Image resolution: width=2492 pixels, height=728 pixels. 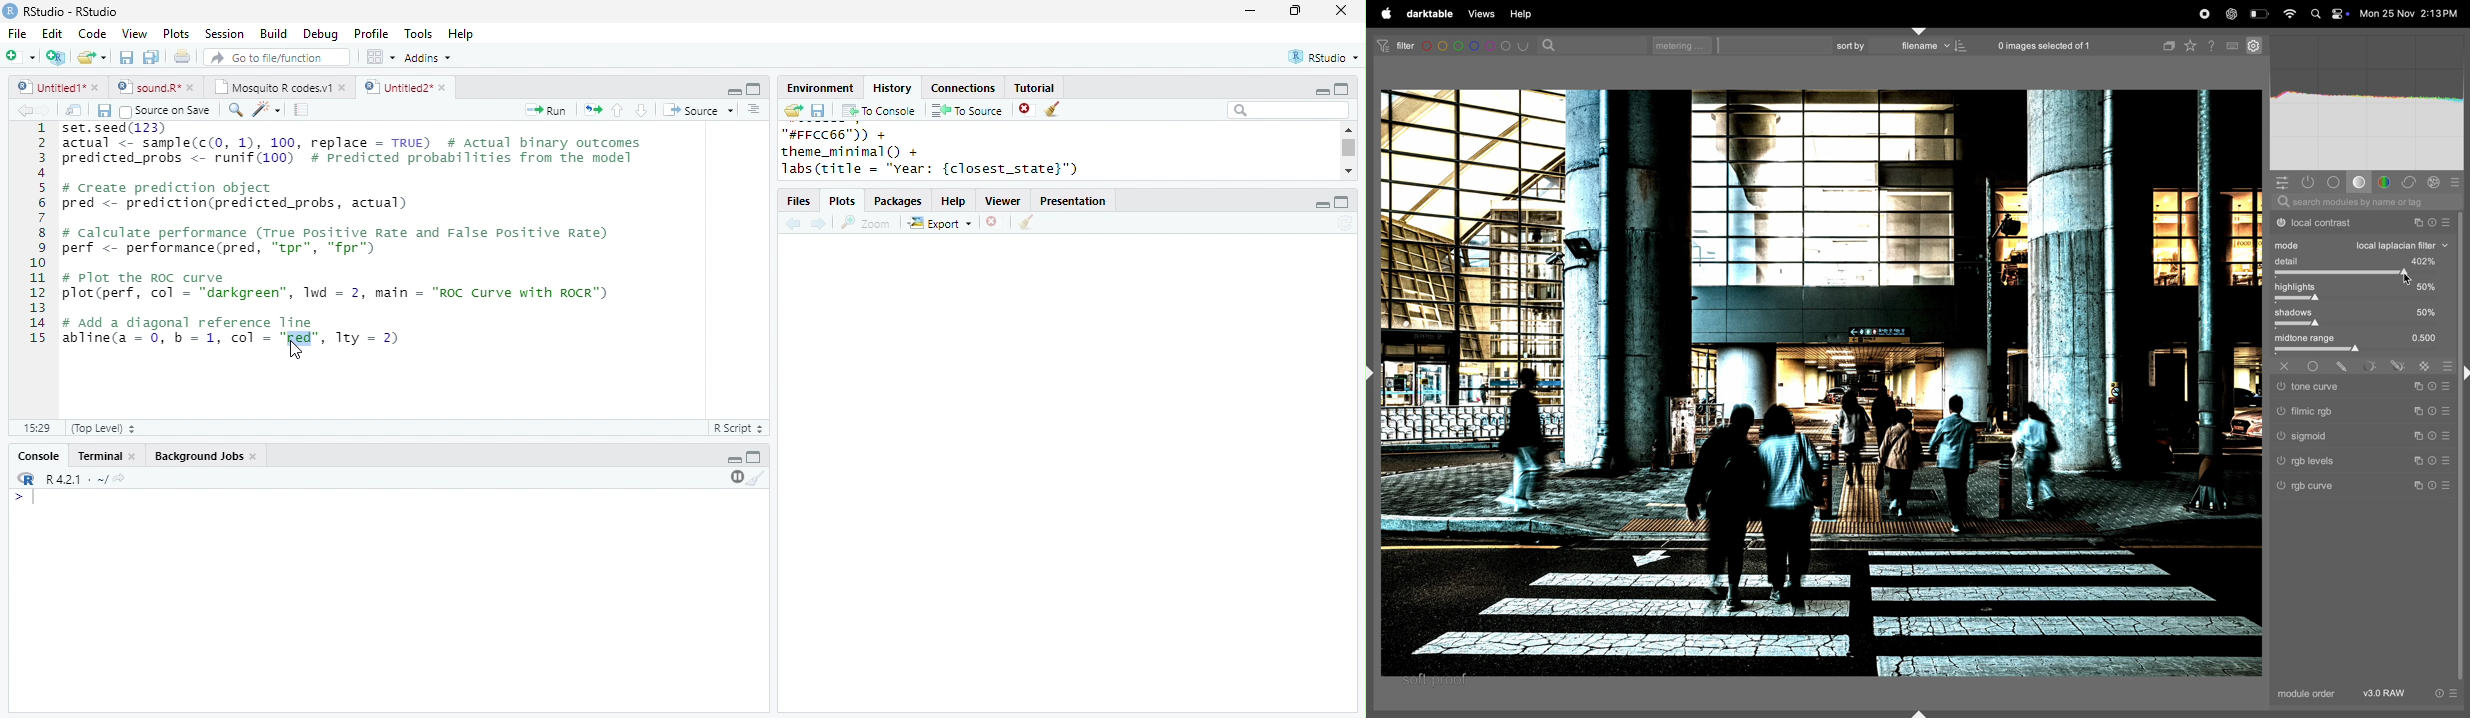 What do you see at coordinates (1295, 11) in the screenshot?
I see `resize` at bounding box center [1295, 11].